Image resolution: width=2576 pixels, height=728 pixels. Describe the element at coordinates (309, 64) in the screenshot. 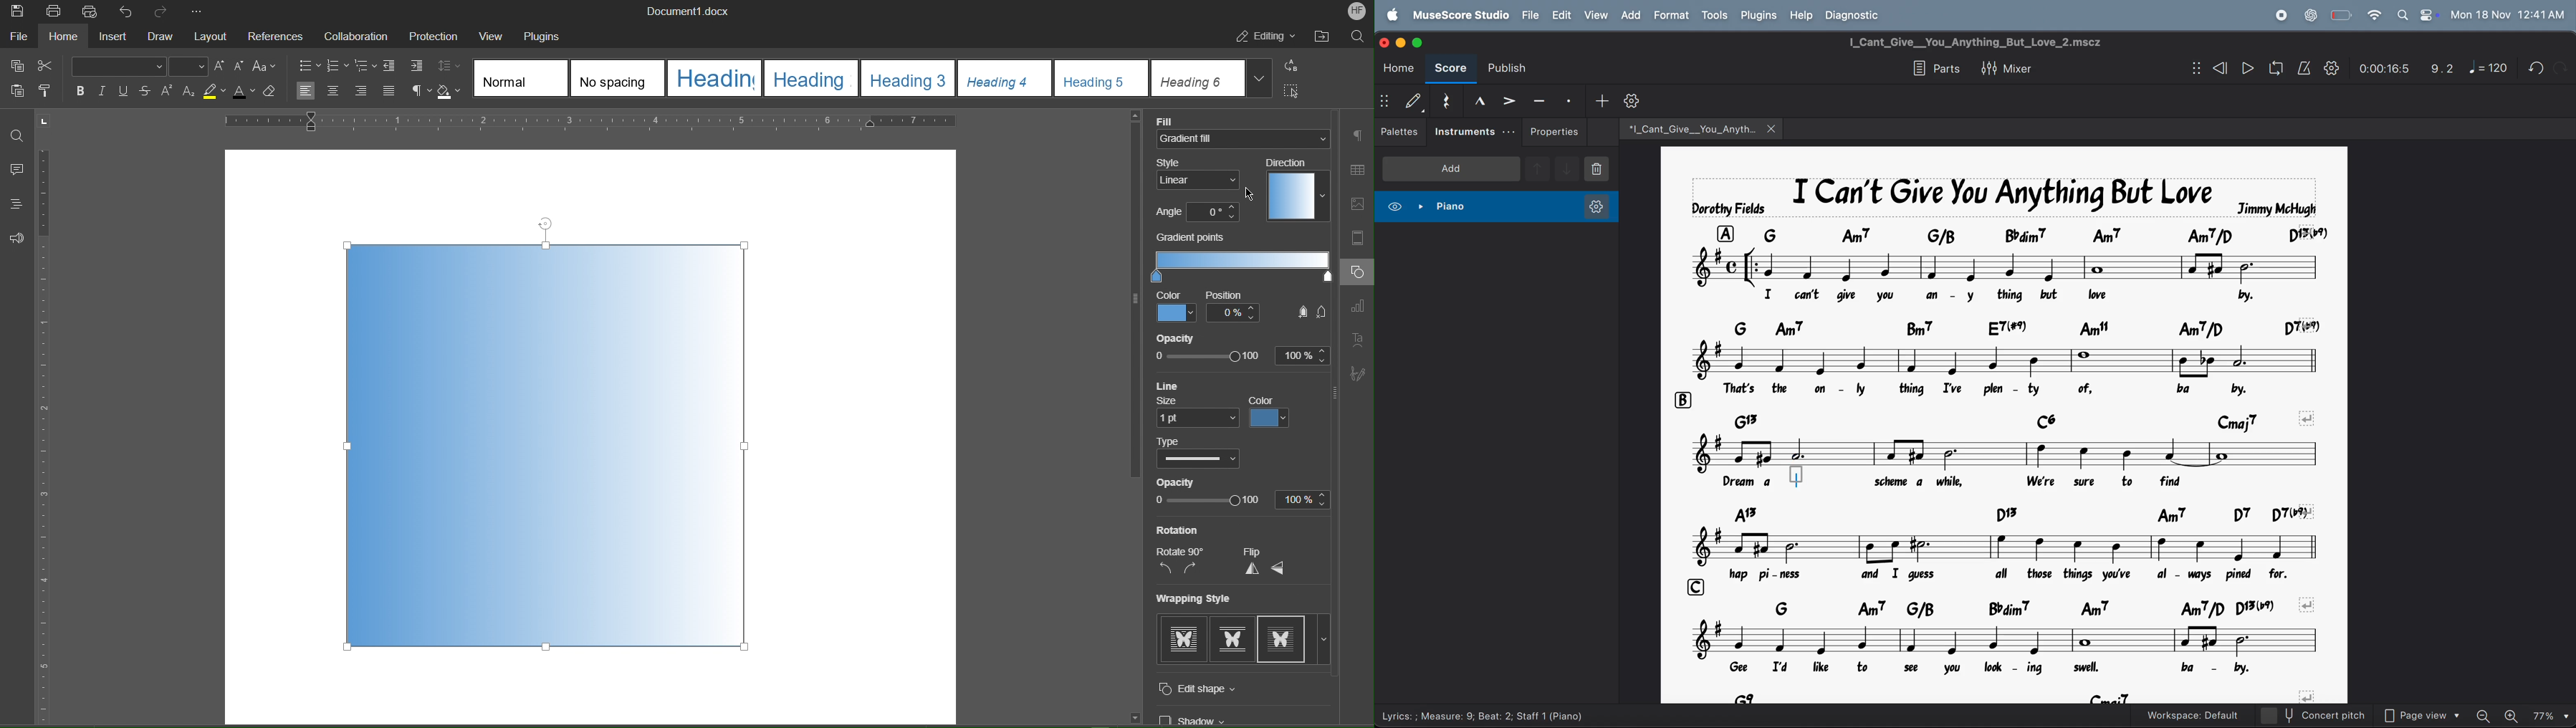

I see `Bullet List` at that location.